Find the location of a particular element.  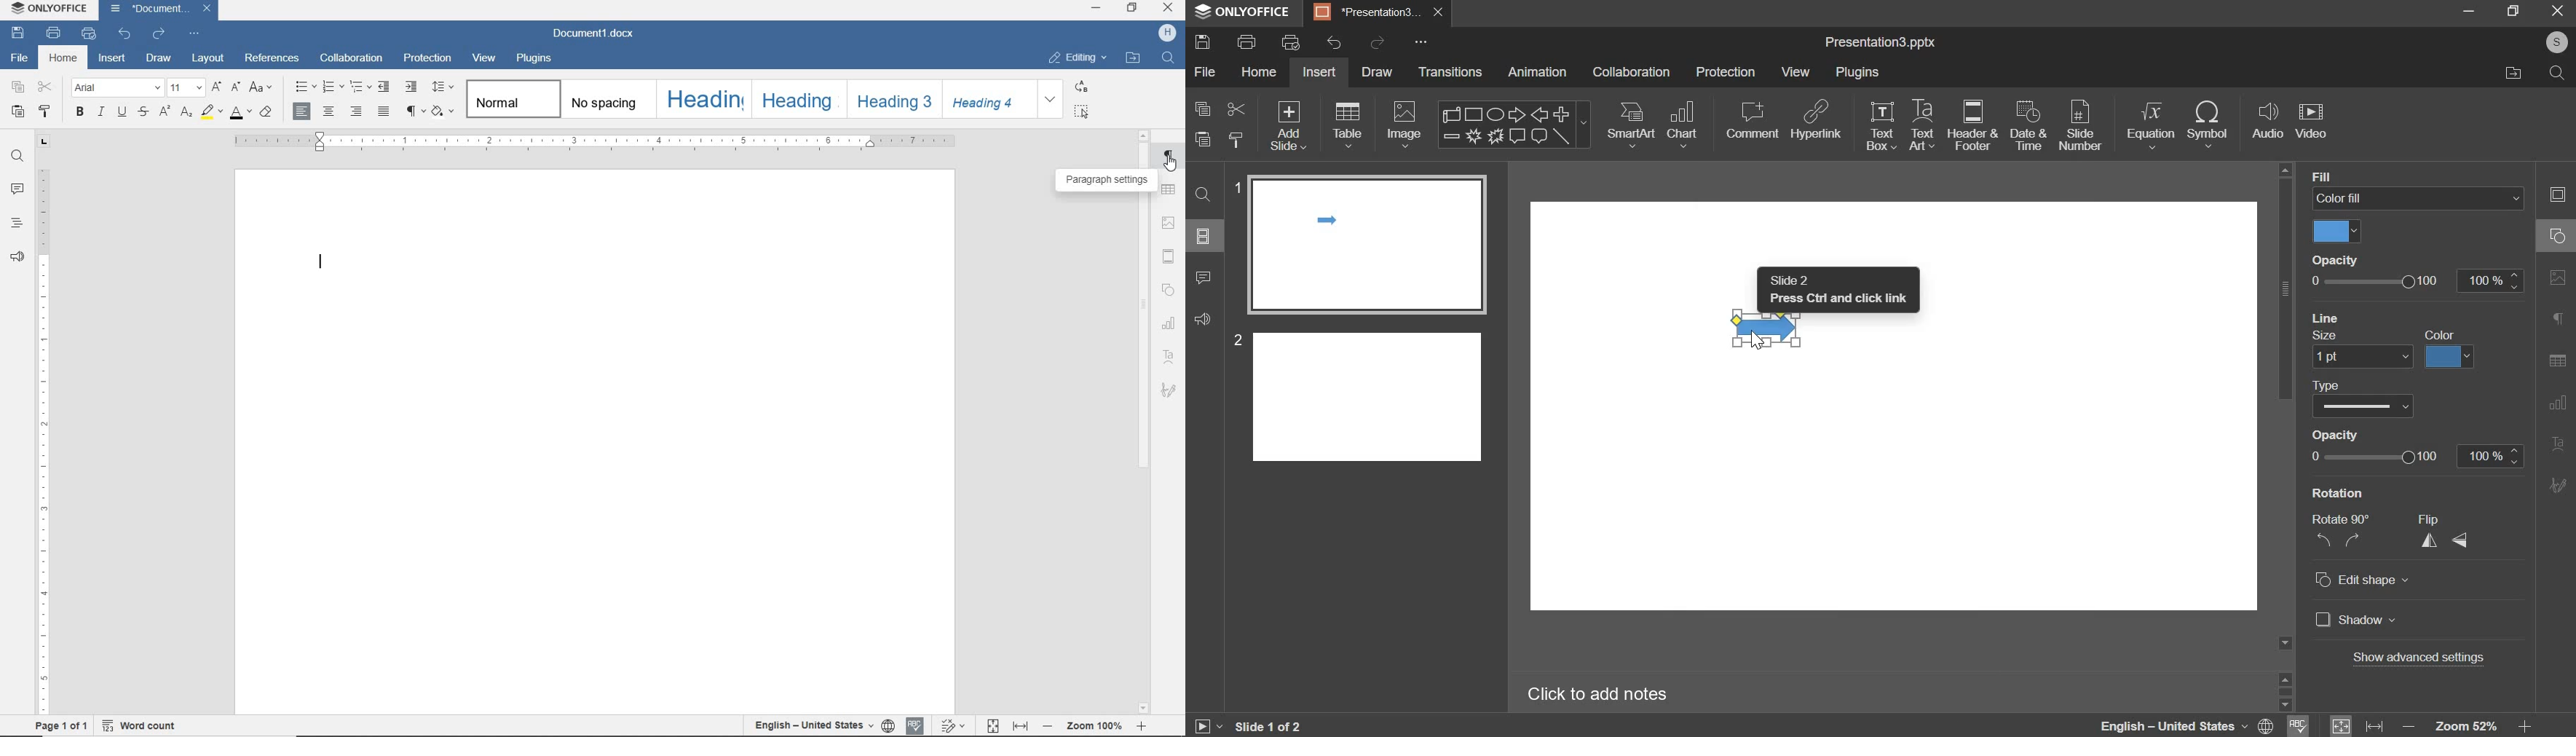

EDITING is located at coordinates (1075, 56).